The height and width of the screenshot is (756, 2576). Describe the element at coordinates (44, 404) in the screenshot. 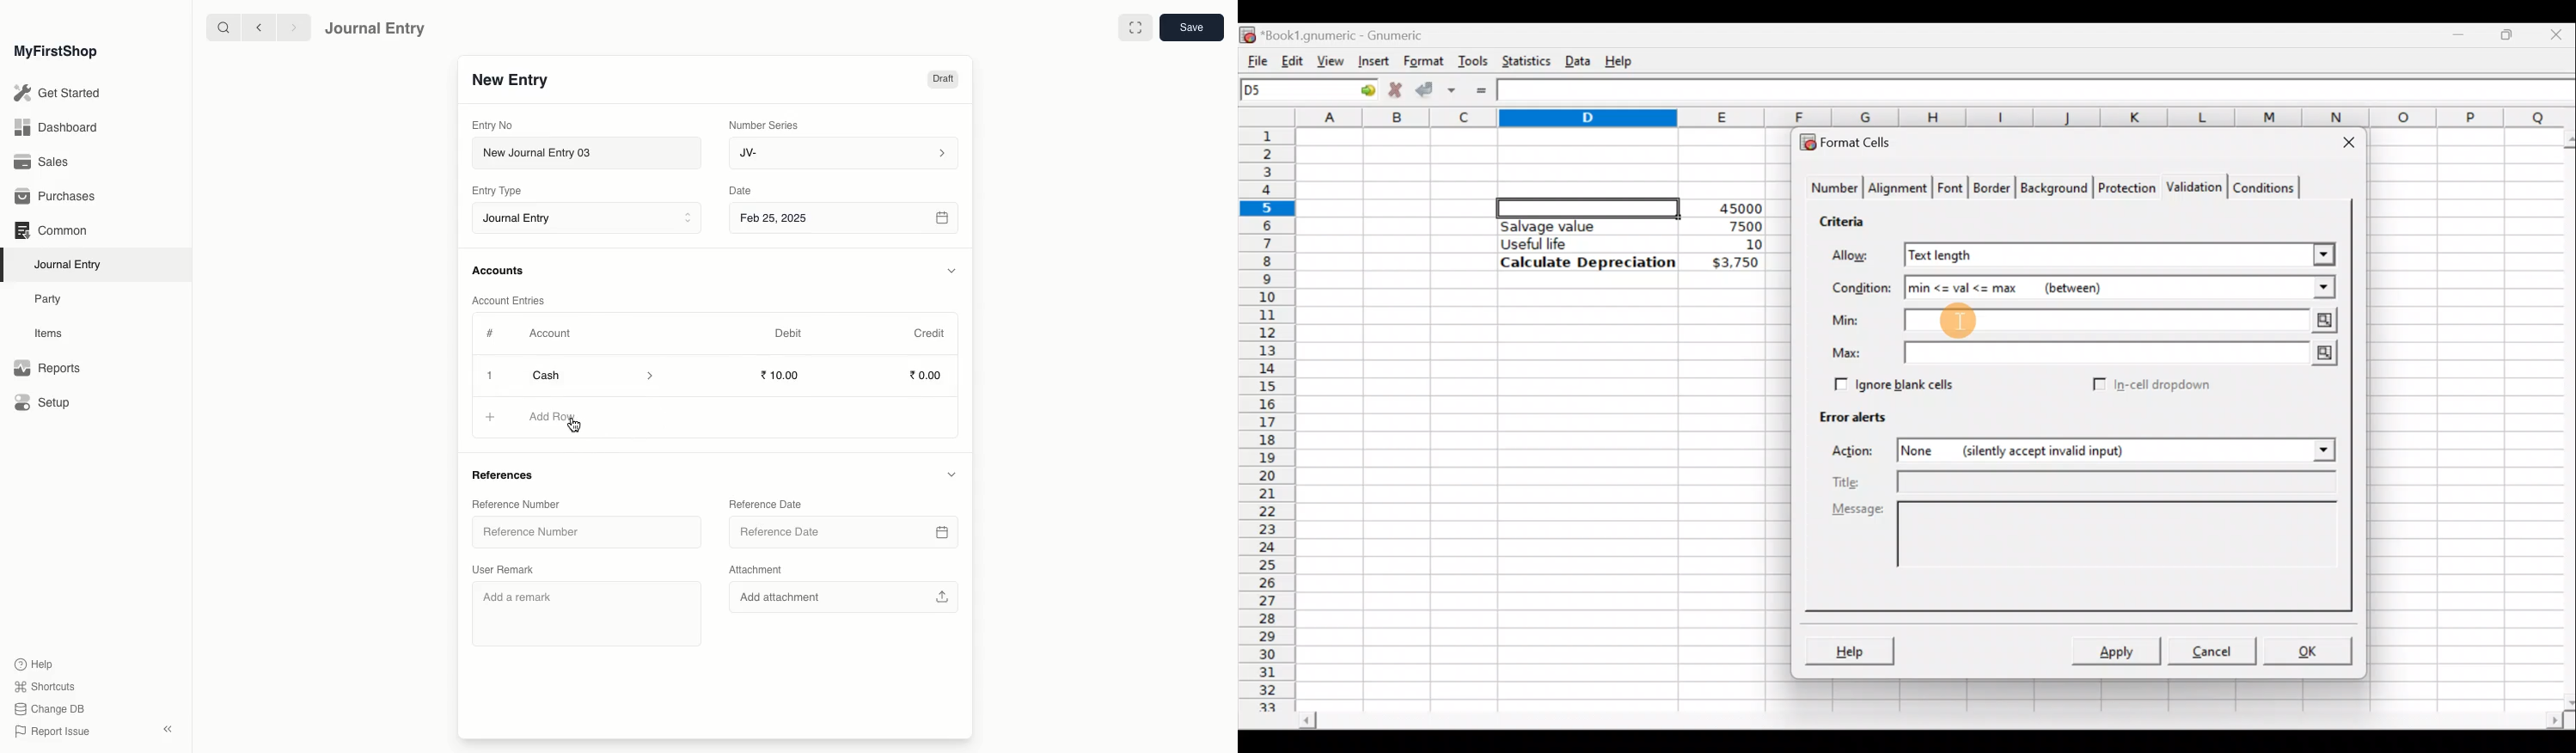

I see `Setup` at that location.